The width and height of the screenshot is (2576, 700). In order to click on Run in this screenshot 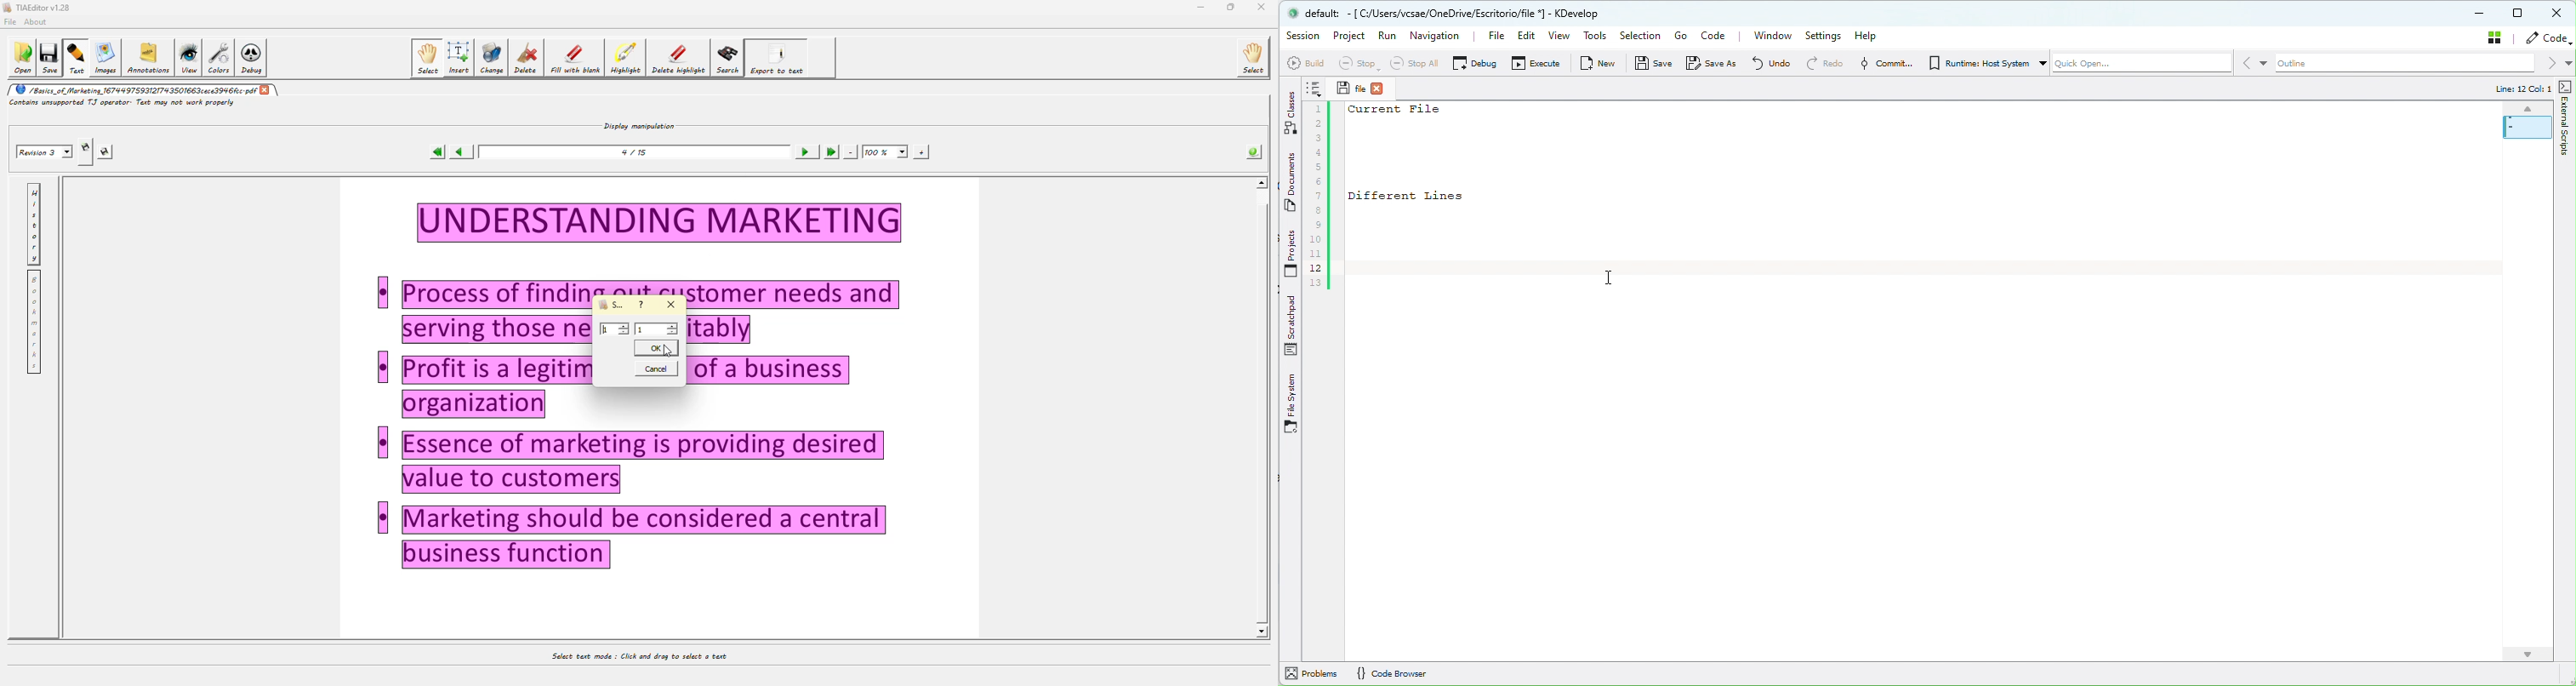, I will do `click(1388, 36)`.